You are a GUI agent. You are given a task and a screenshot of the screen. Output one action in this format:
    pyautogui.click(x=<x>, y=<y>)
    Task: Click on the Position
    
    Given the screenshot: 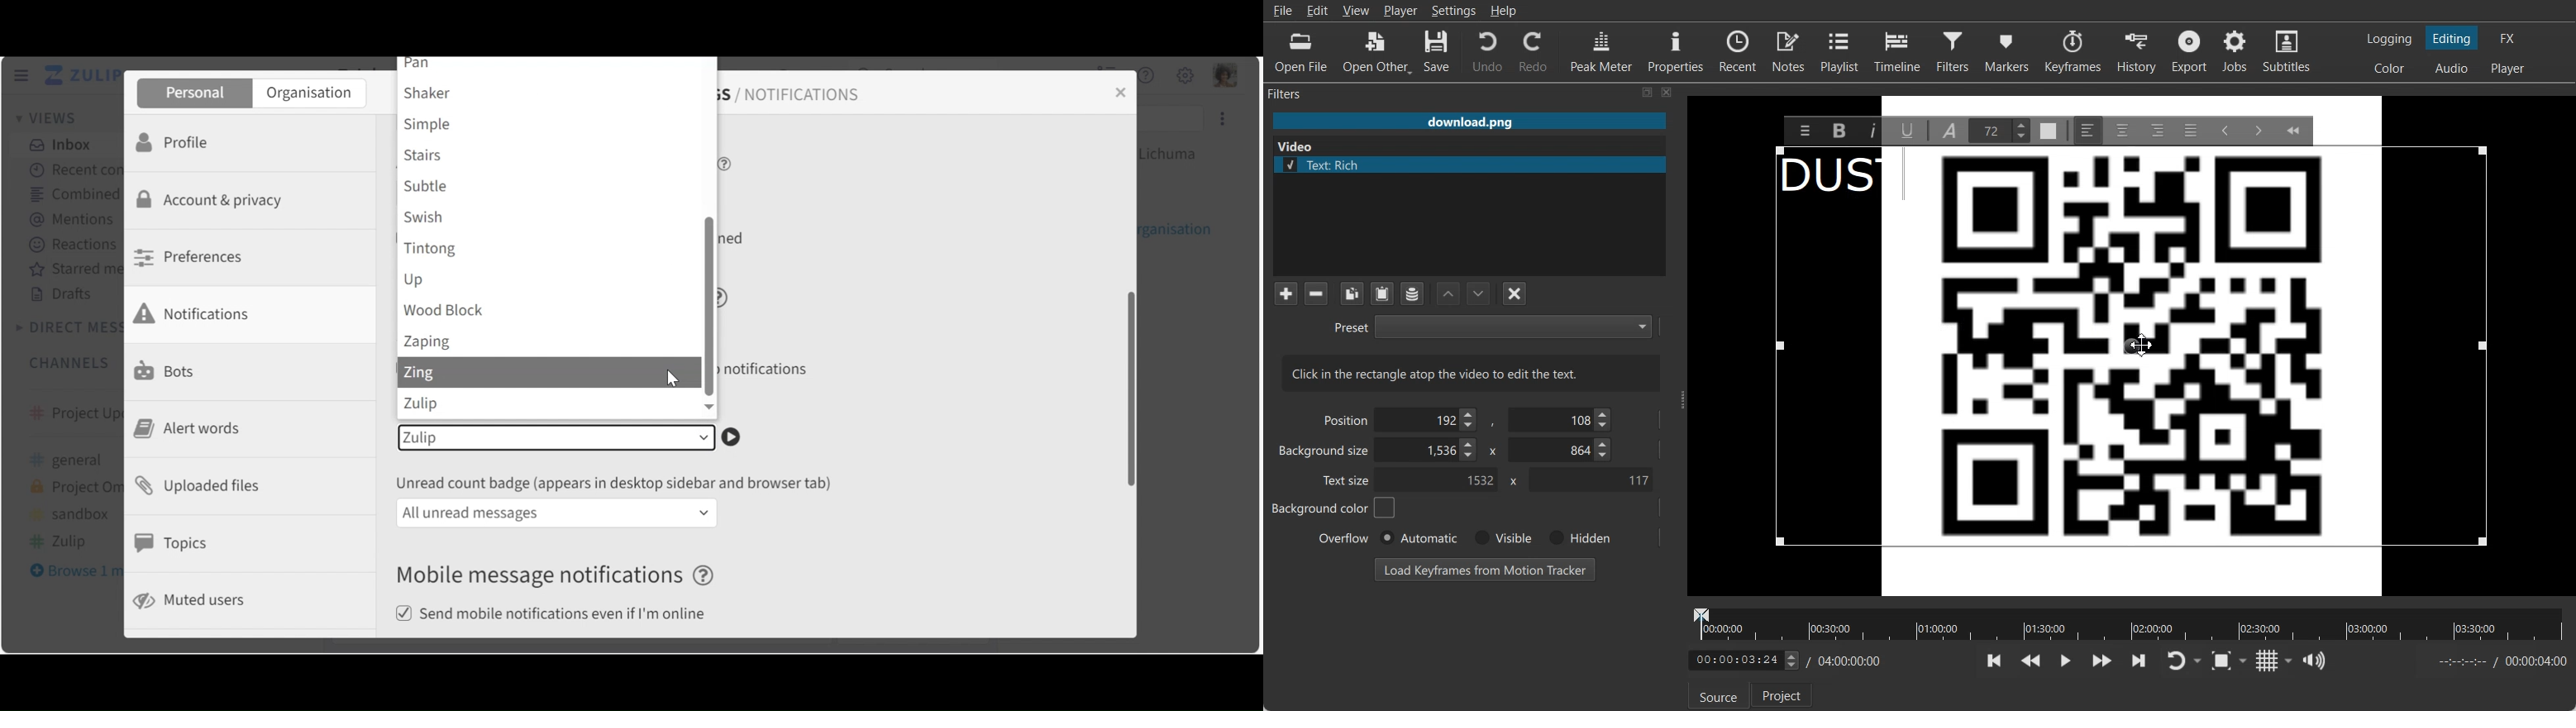 What is the action you would take?
    pyautogui.click(x=1343, y=419)
    